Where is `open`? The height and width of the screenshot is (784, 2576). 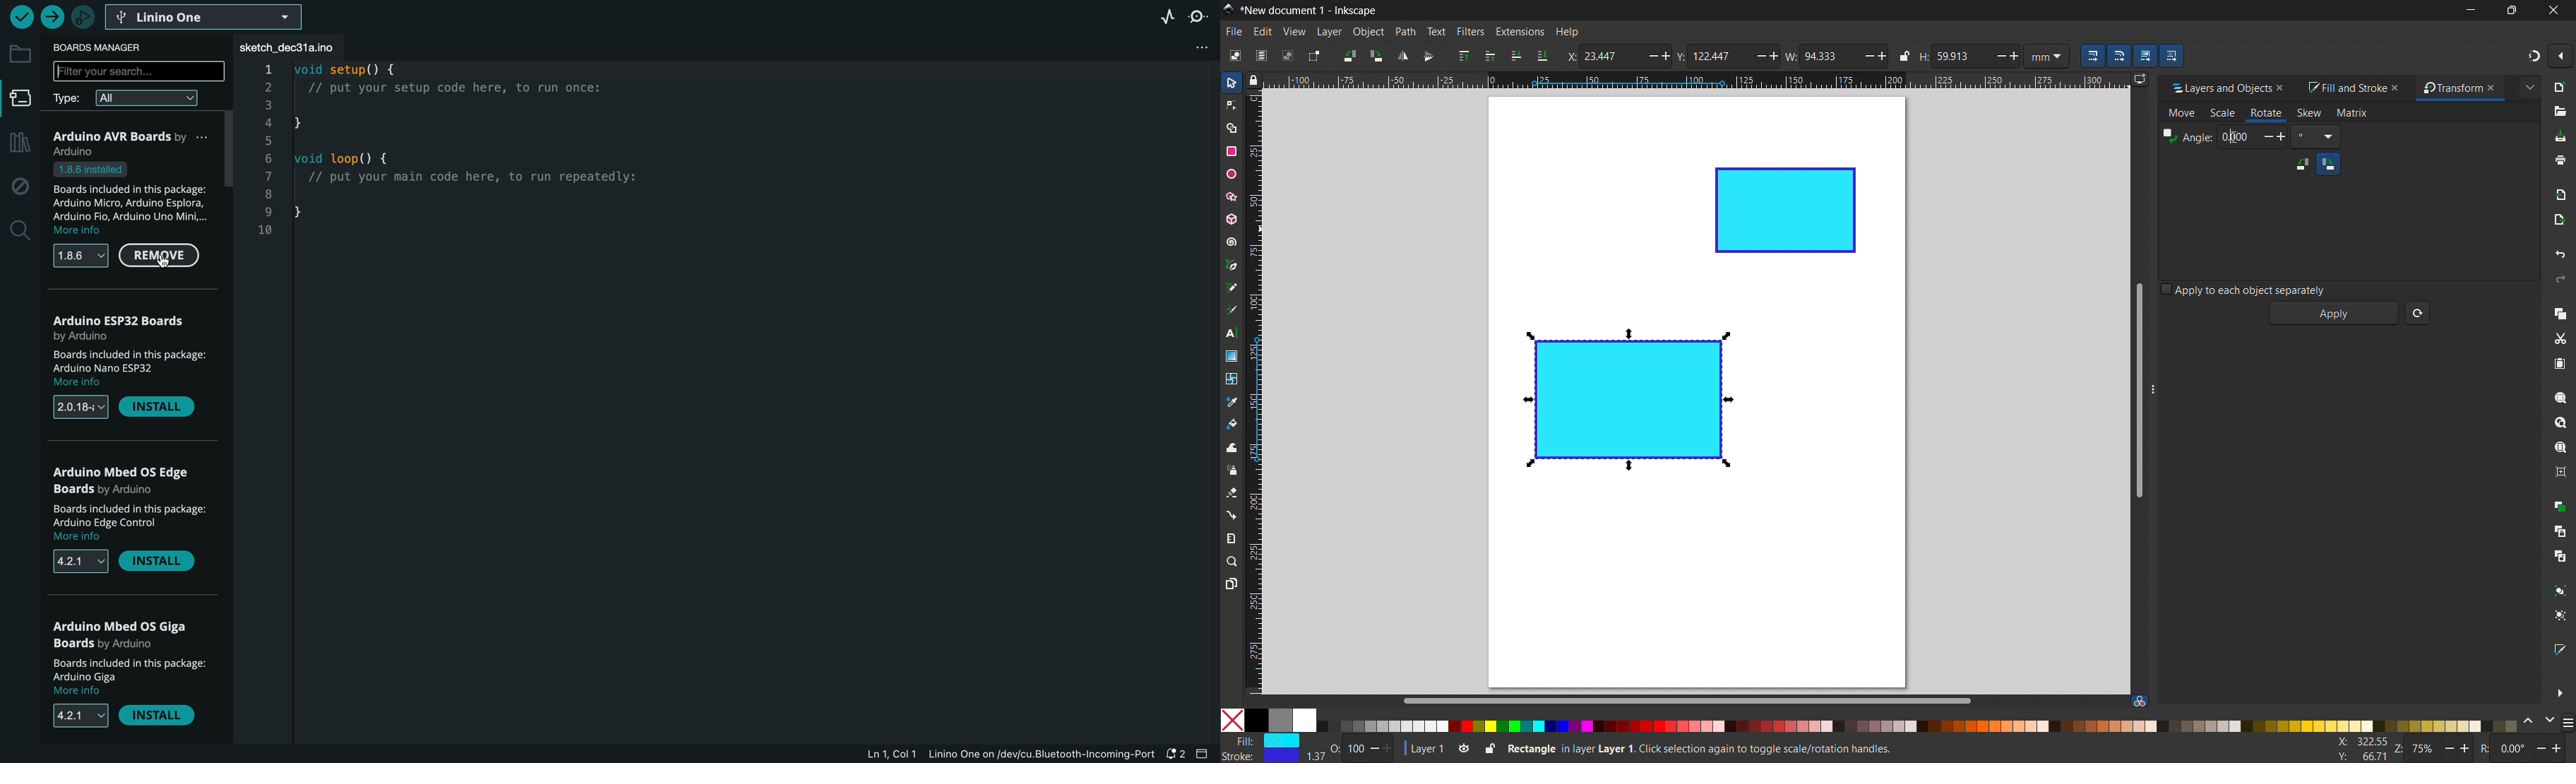 open is located at coordinates (2560, 112).